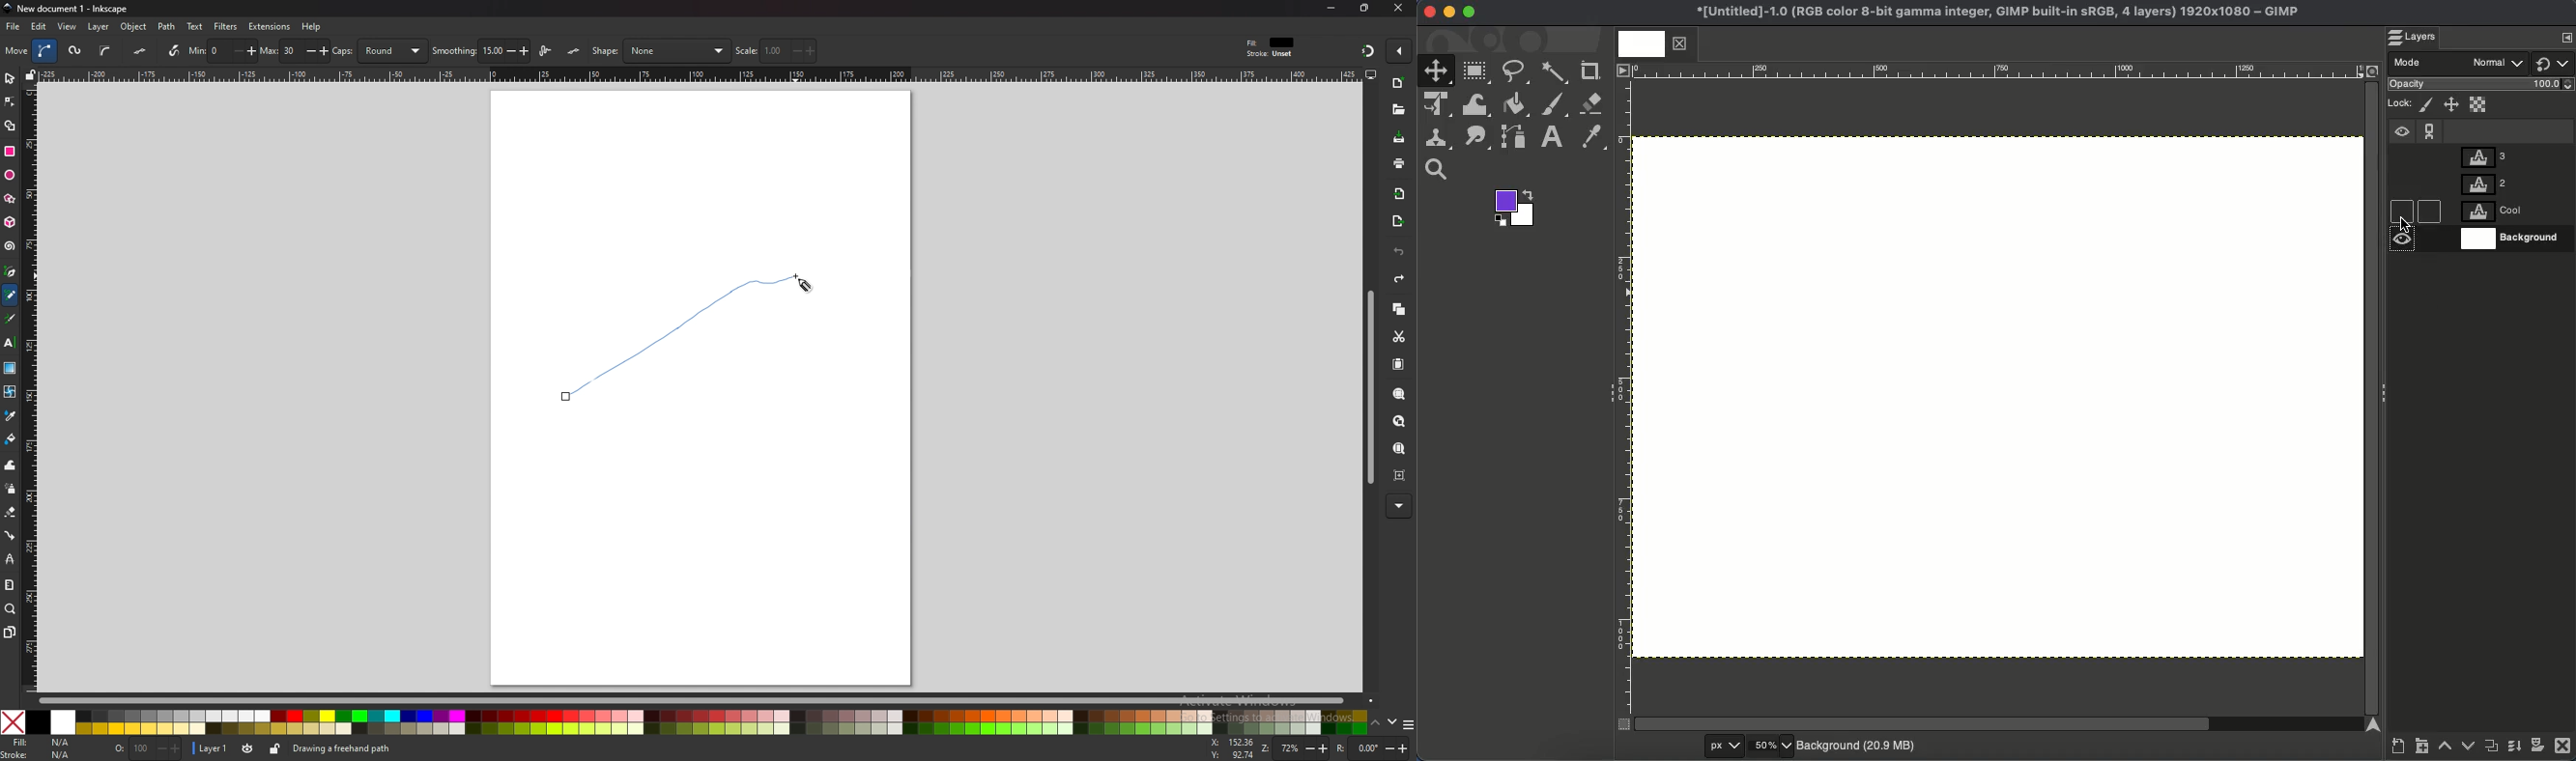 The image size is (2576, 784). I want to click on Warp transformation, so click(1477, 106).